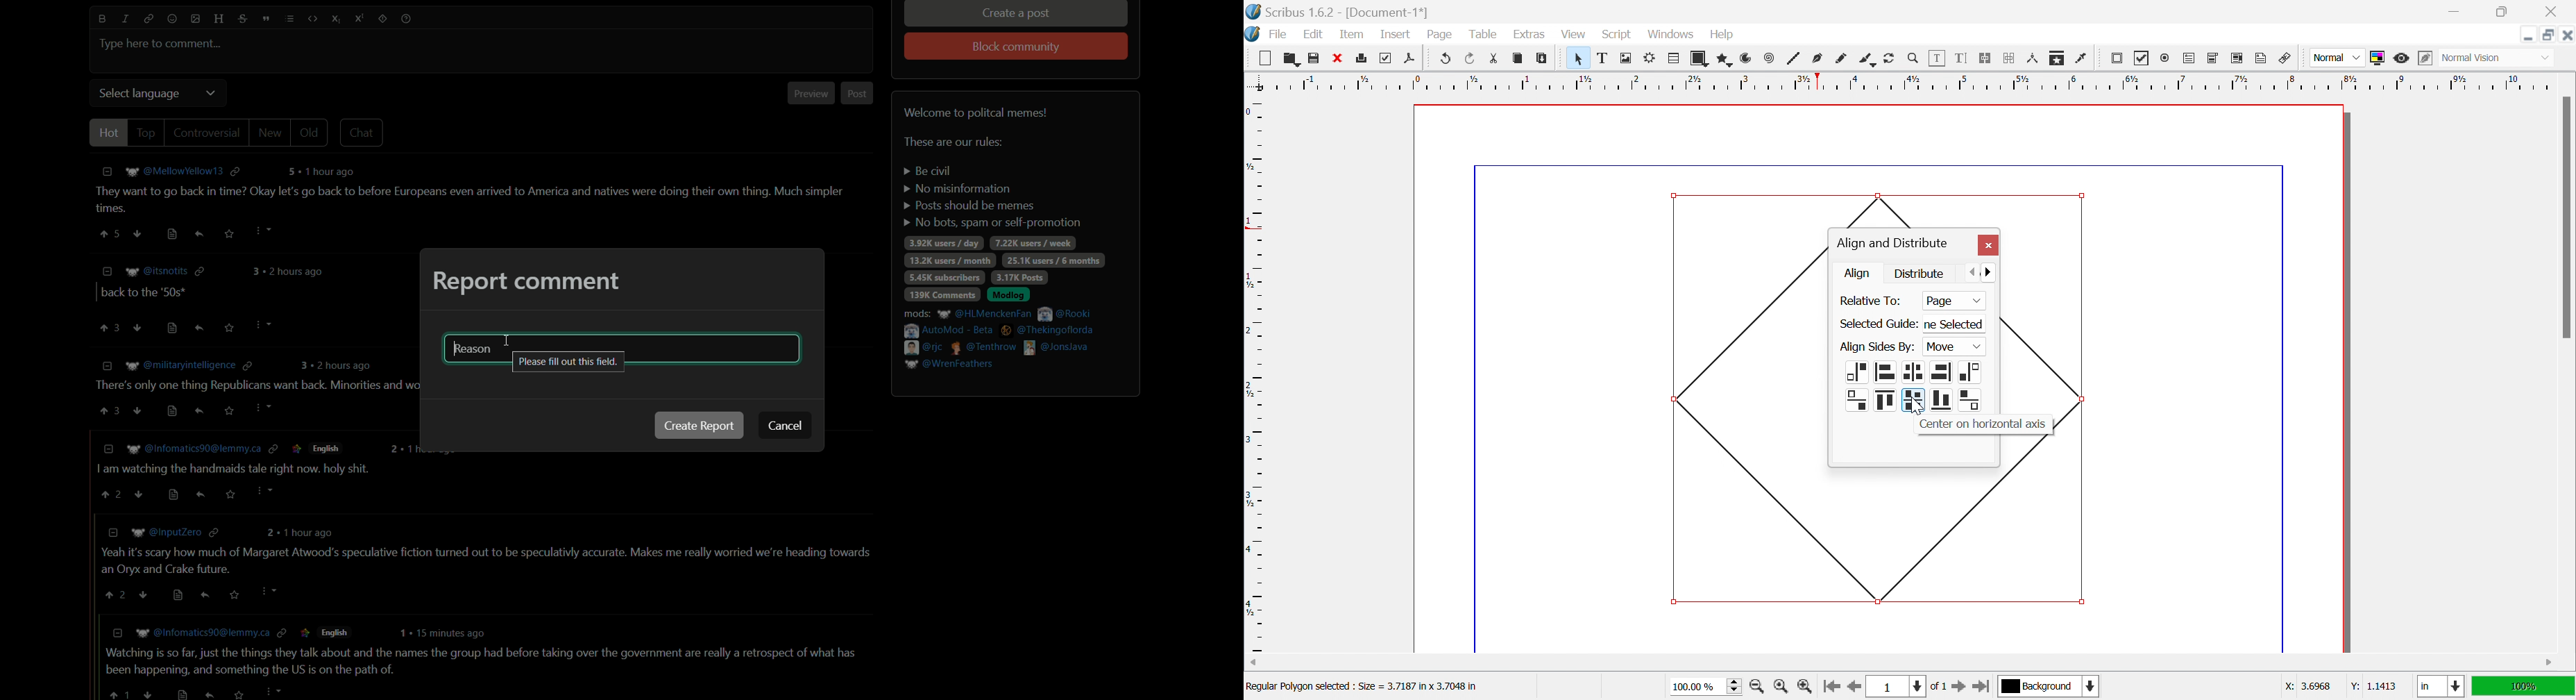 The height and width of the screenshot is (700, 2576). Describe the element at coordinates (1746, 58) in the screenshot. I see `Arc` at that location.